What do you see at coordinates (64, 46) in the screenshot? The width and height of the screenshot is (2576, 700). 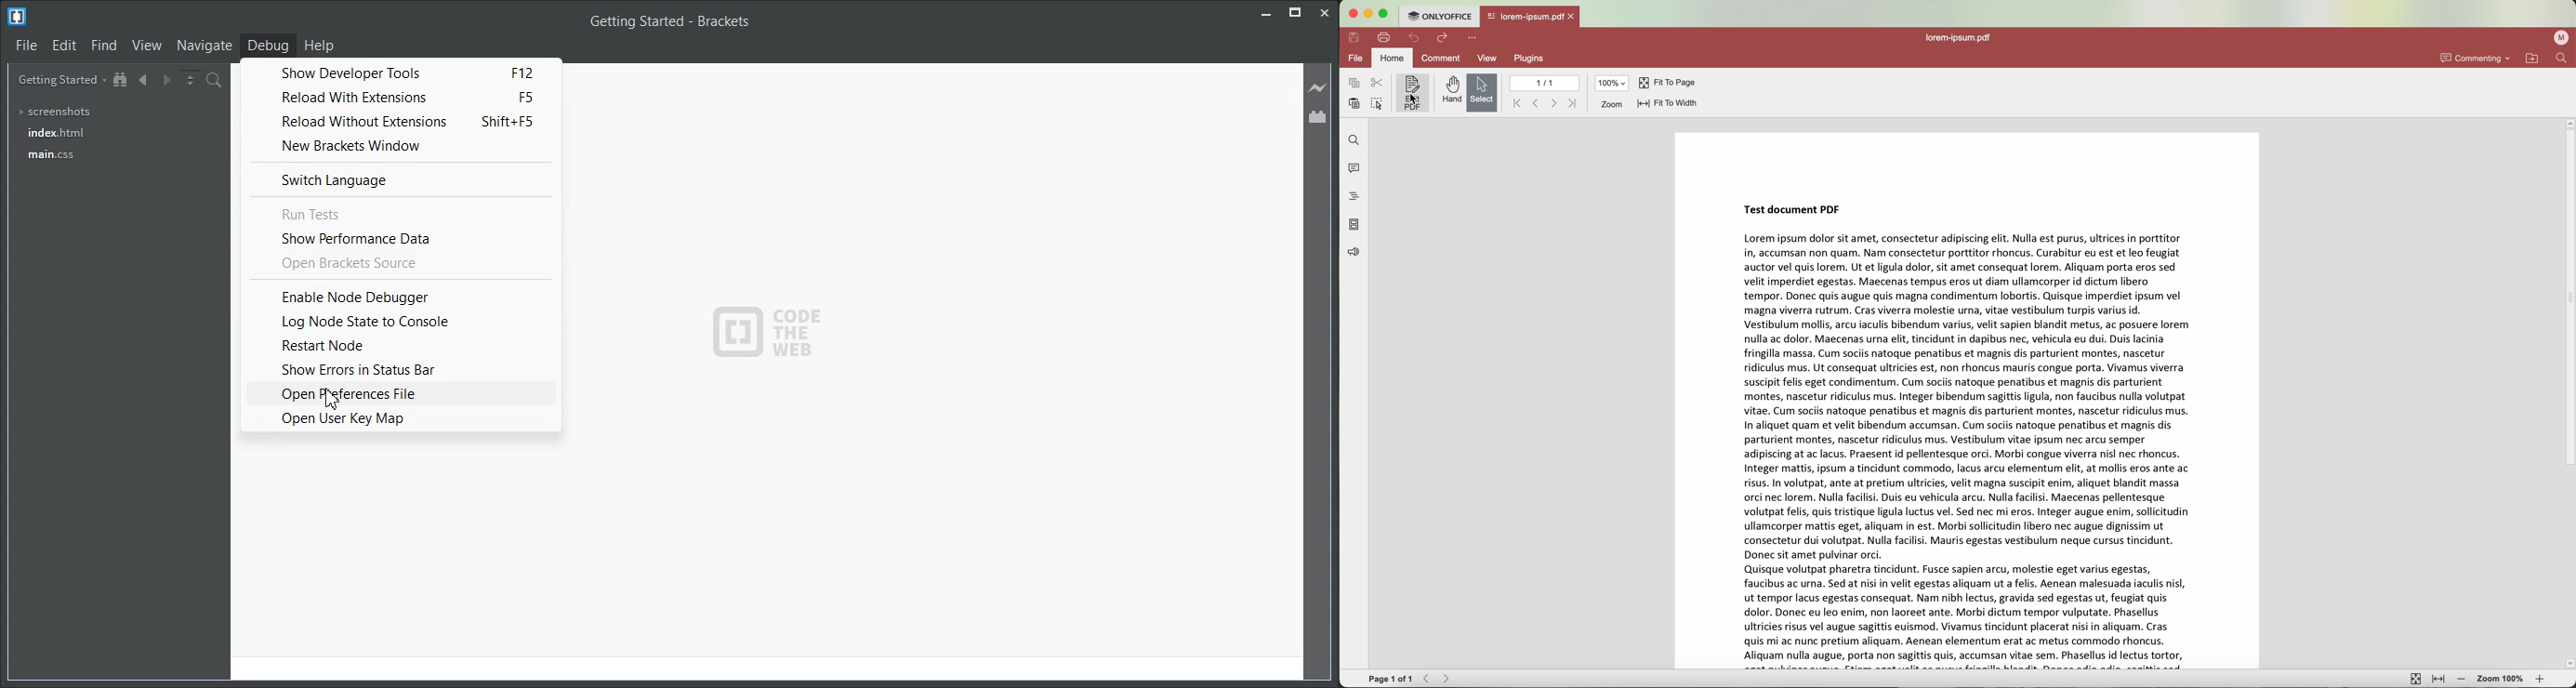 I see `Edit` at bounding box center [64, 46].